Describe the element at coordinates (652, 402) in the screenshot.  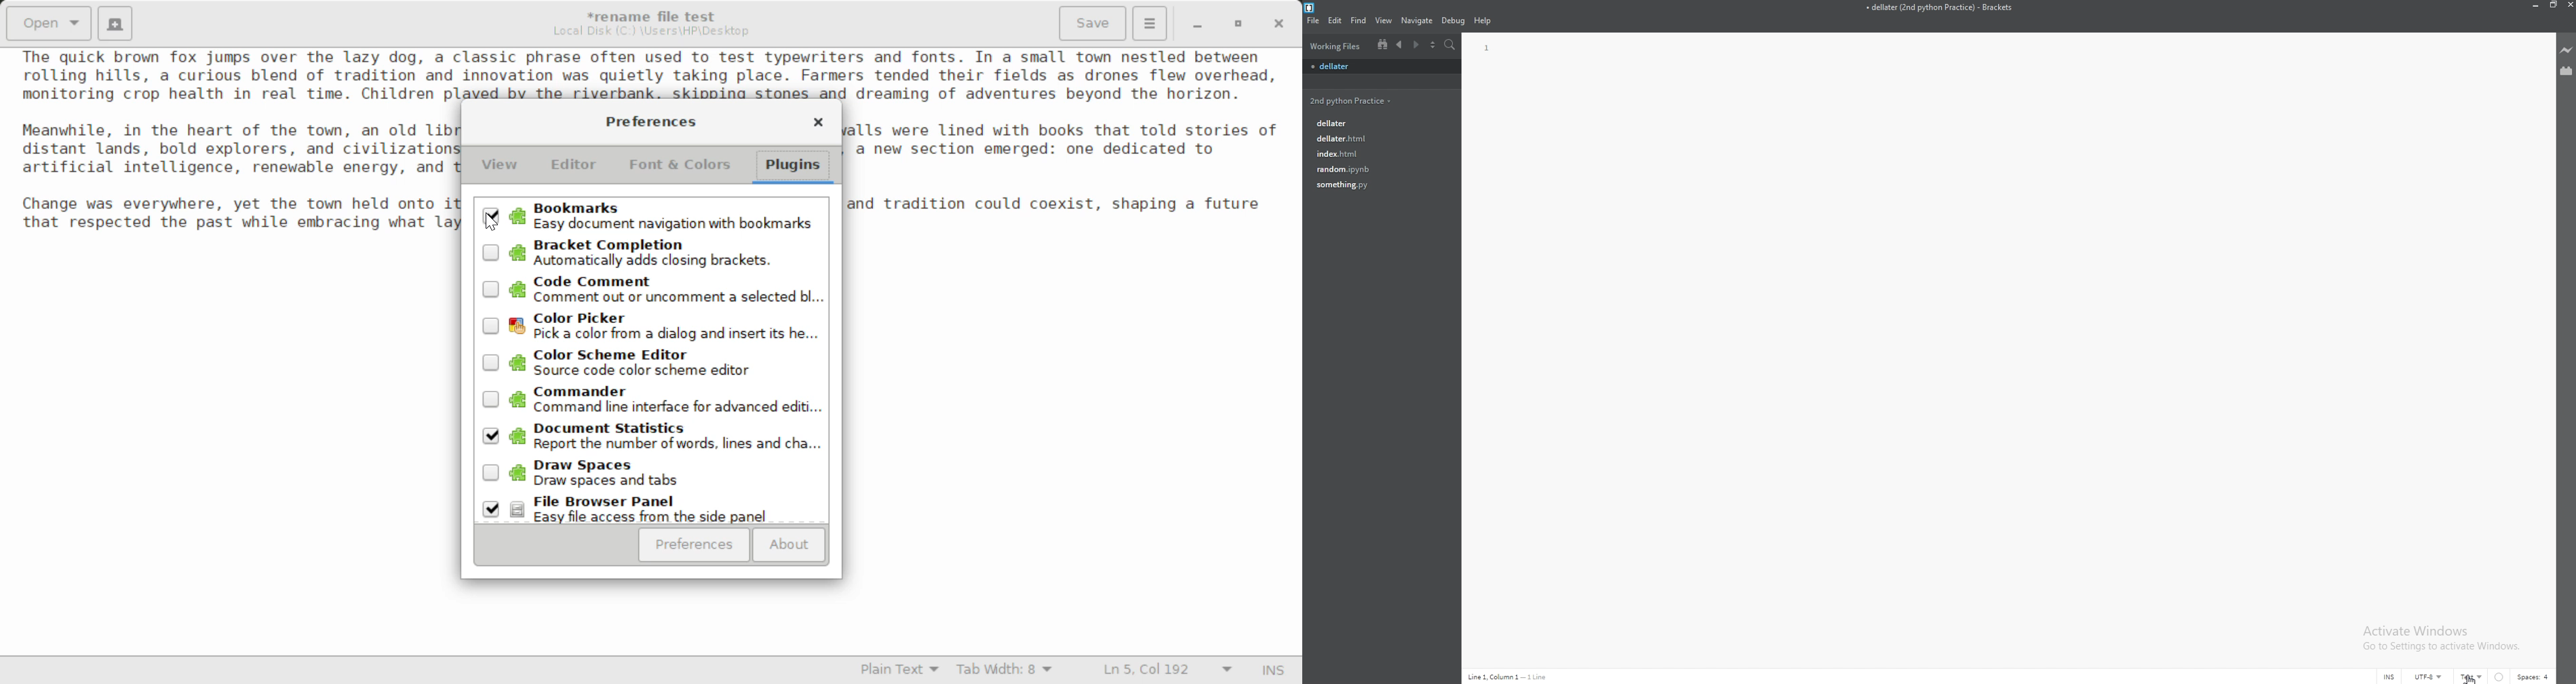
I see `Unselected Commander Plugin` at that location.